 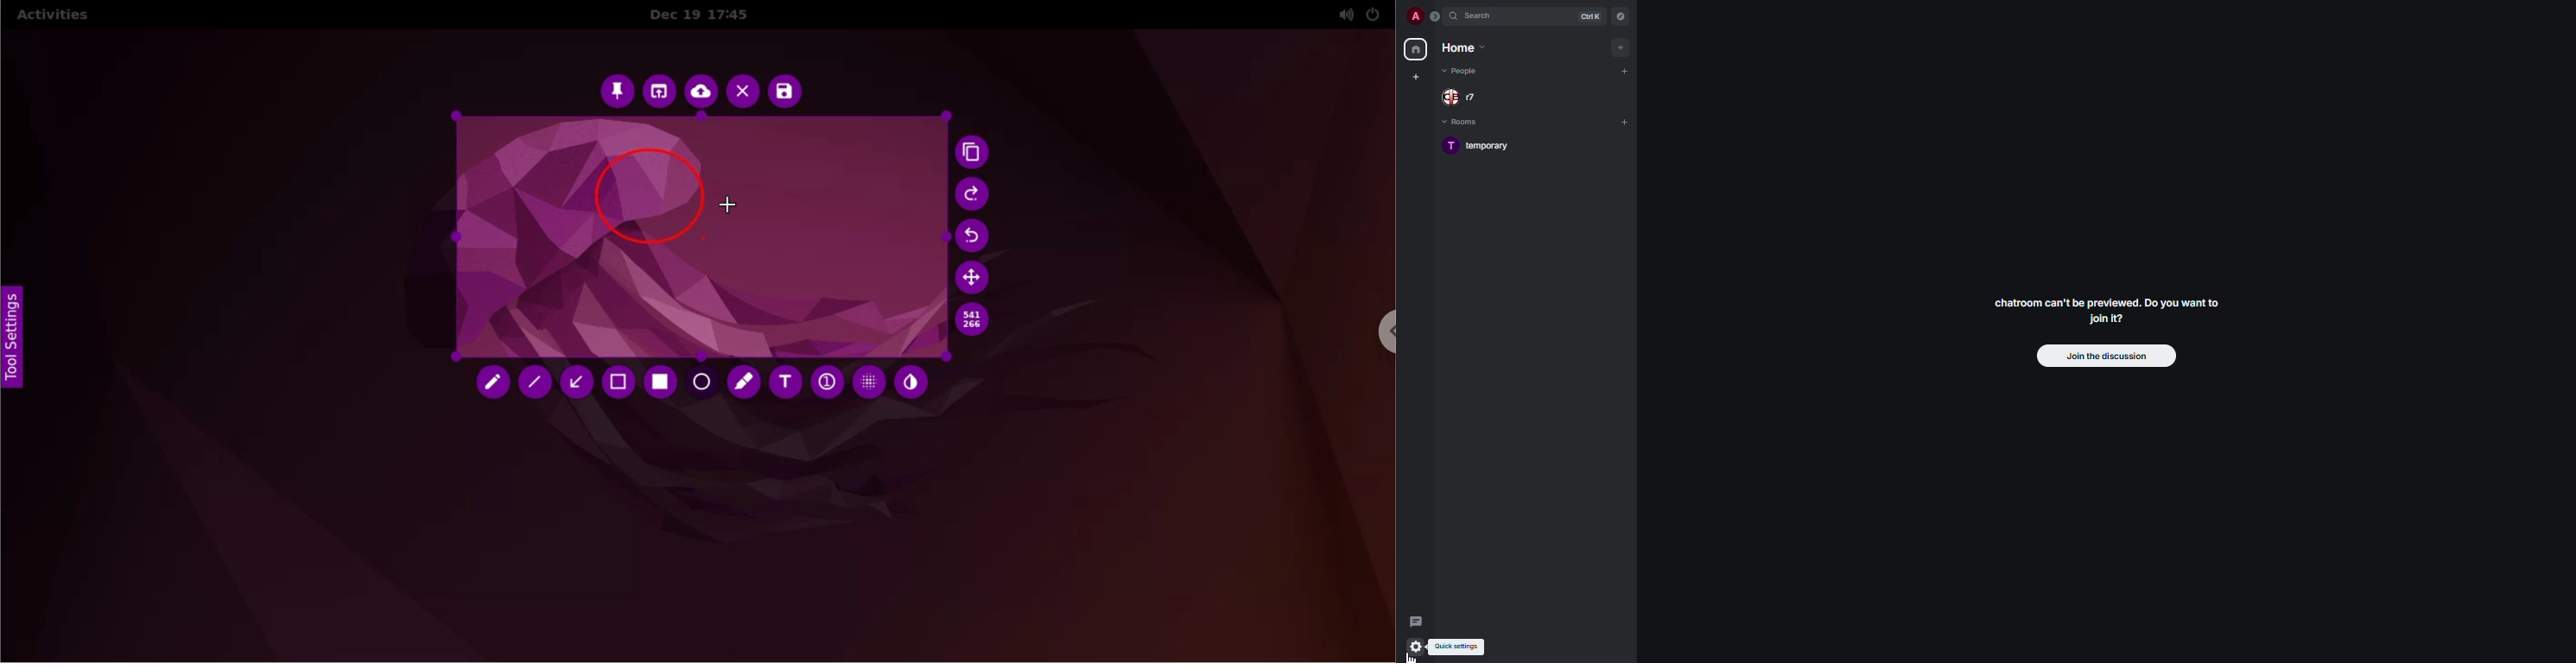 What do you see at coordinates (2103, 357) in the screenshot?
I see `join the discussion` at bounding box center [2103, 357].